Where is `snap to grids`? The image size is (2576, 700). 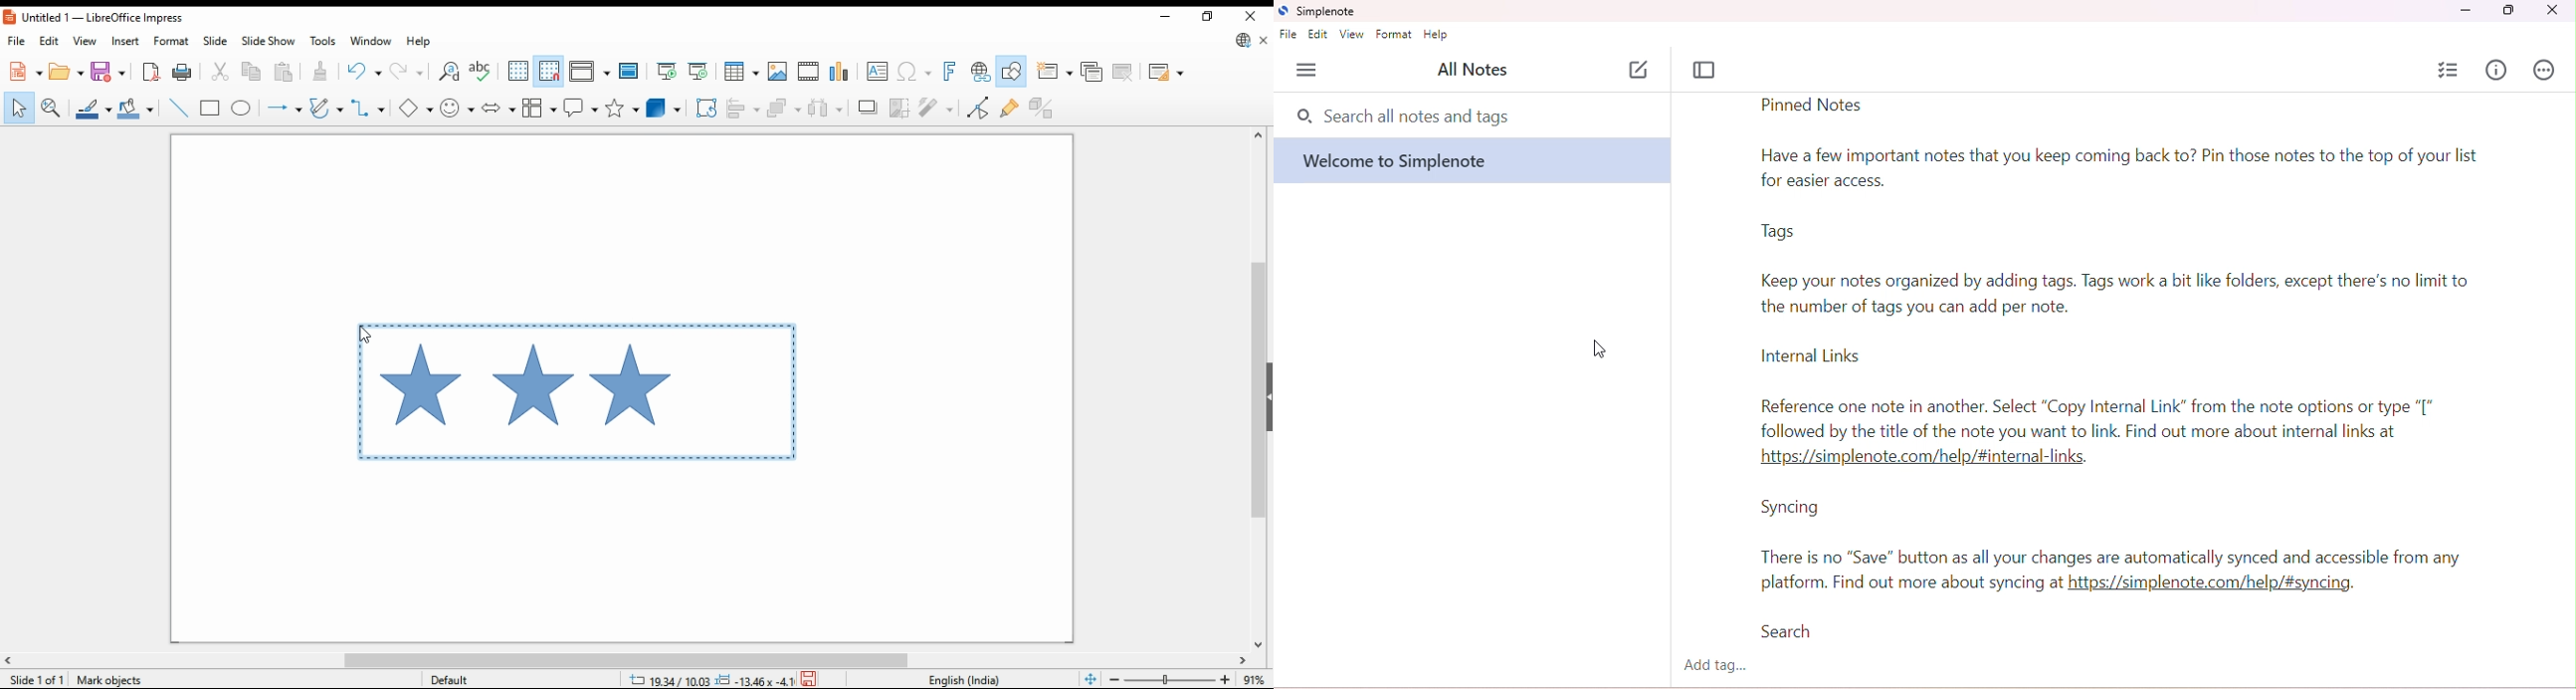
snap to grids is located at coordinates (549, 73).